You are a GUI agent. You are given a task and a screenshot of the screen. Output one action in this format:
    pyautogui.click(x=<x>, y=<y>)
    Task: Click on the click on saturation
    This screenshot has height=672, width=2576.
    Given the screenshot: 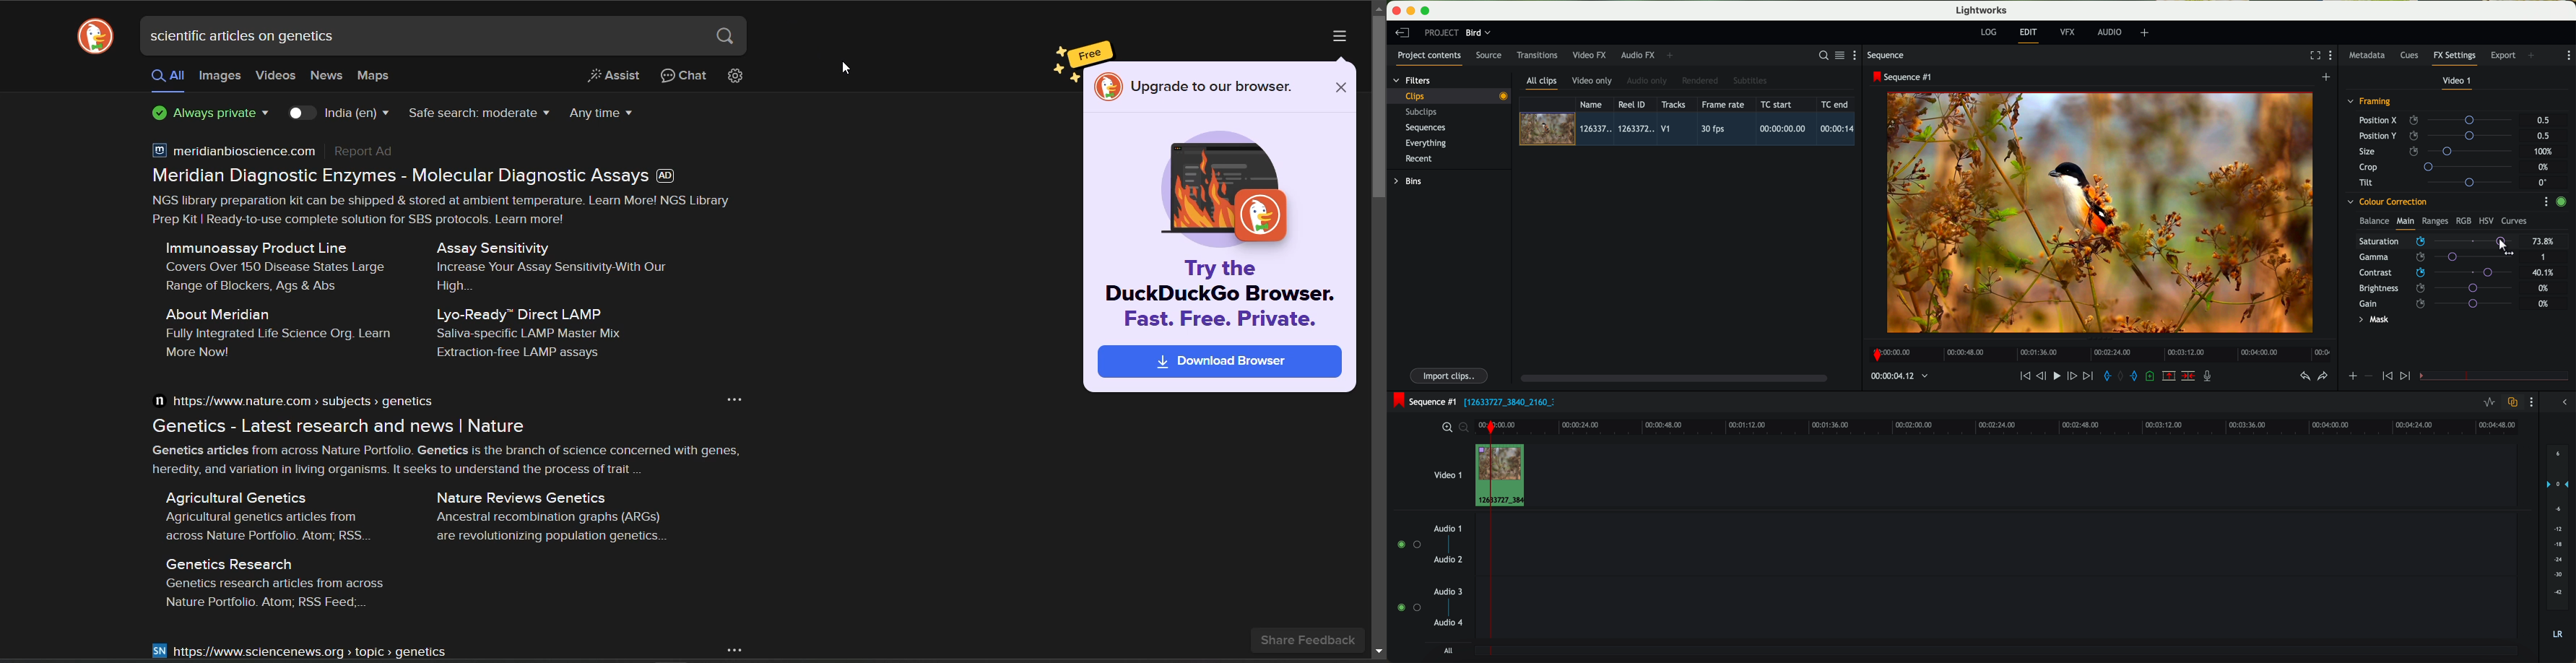 What is the action you would take?
    pyautogui.click(x=2432, y=258)
    